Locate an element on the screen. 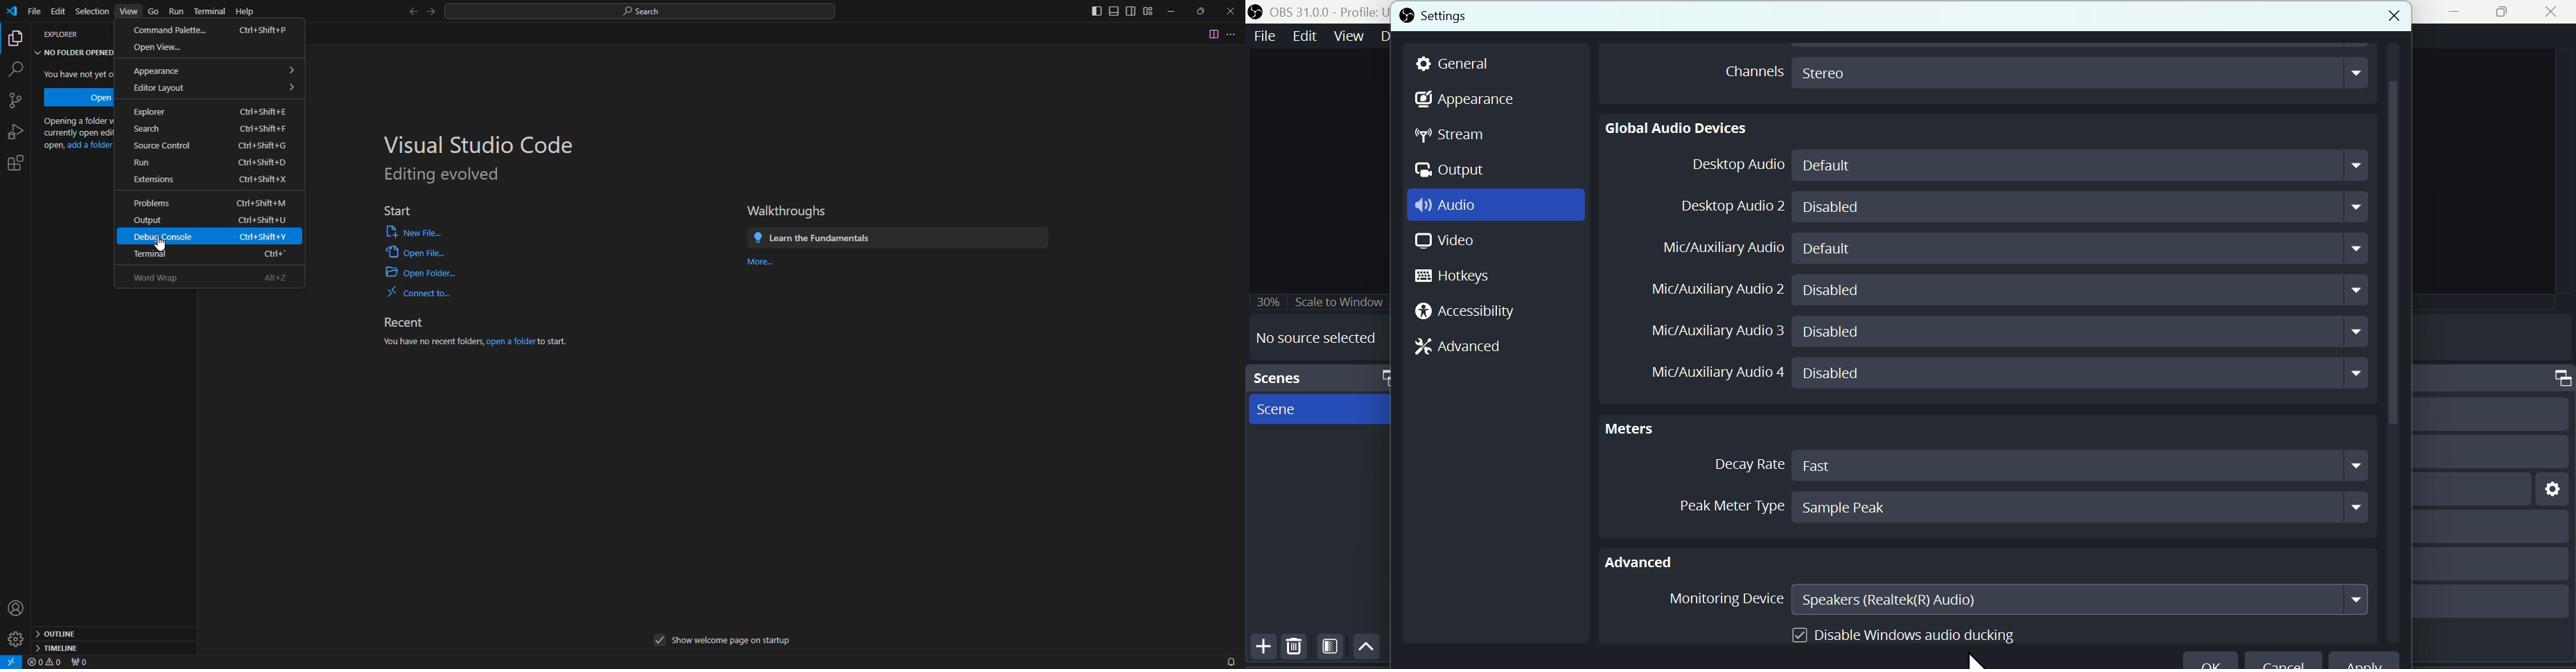 The image size is (2576, 672). Recent is located at coordinates (411, 320).